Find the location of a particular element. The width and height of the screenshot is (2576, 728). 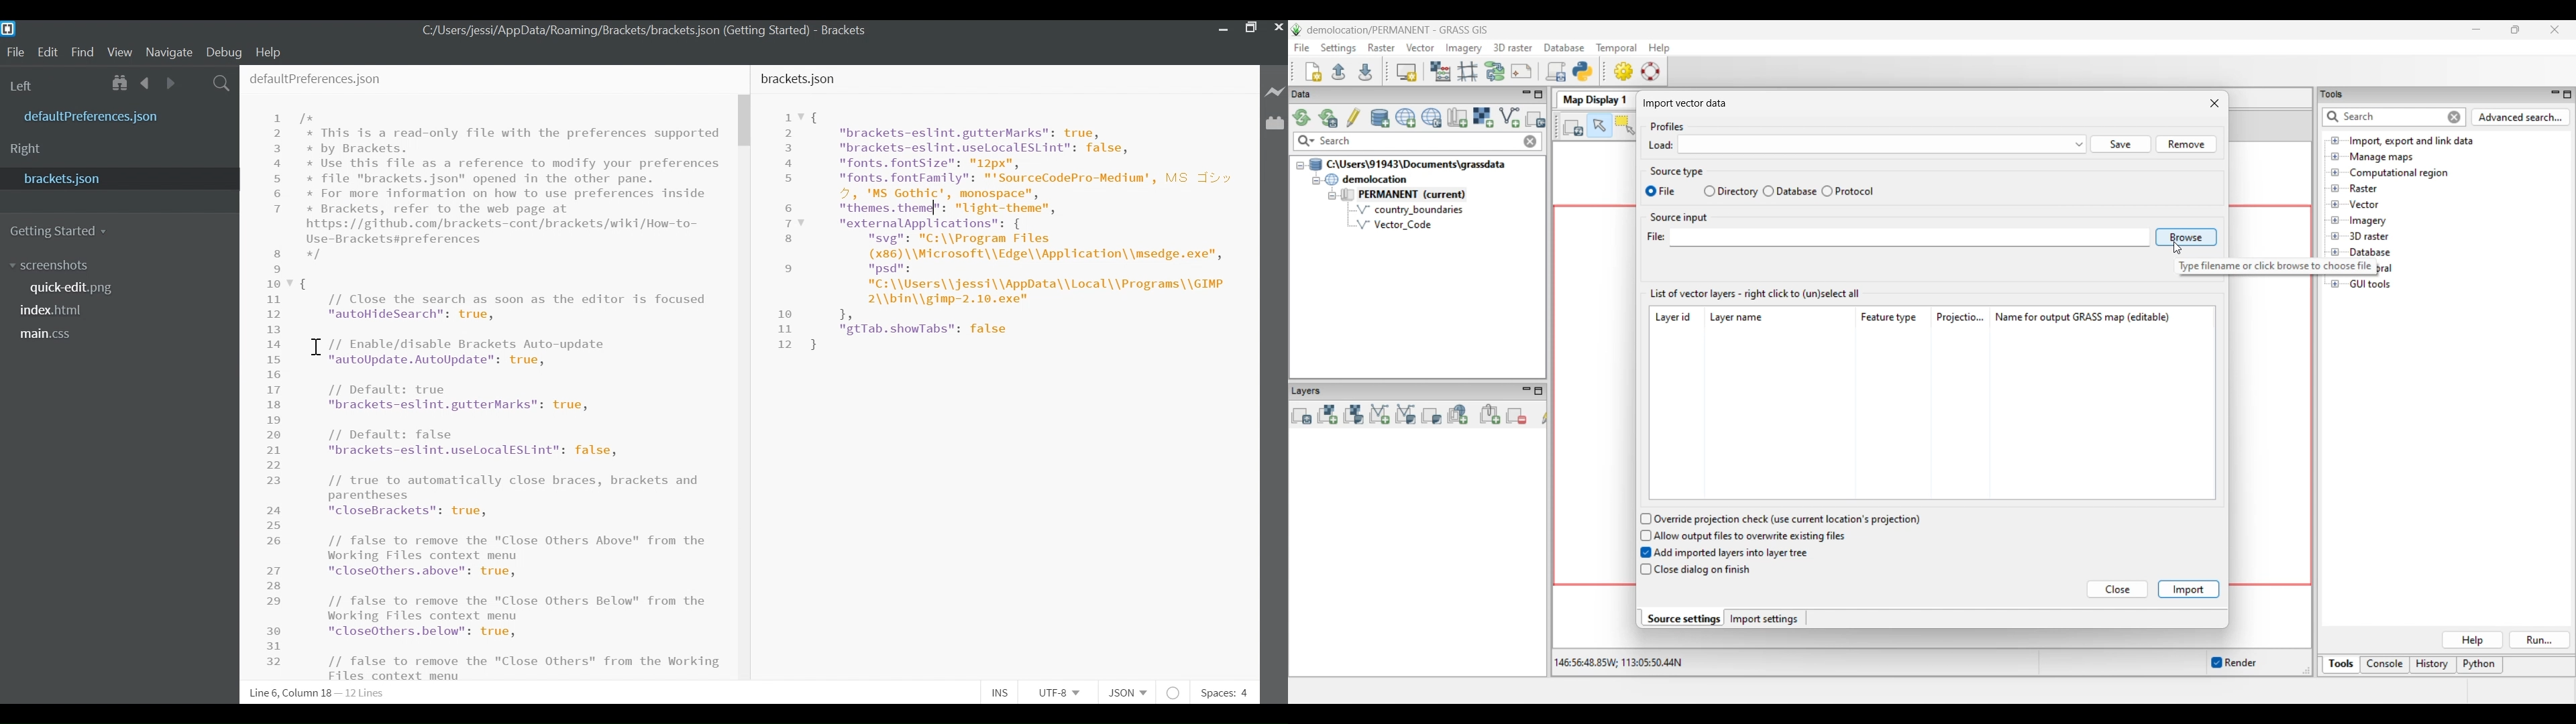

Restore is located at coordinates (1251, 27).